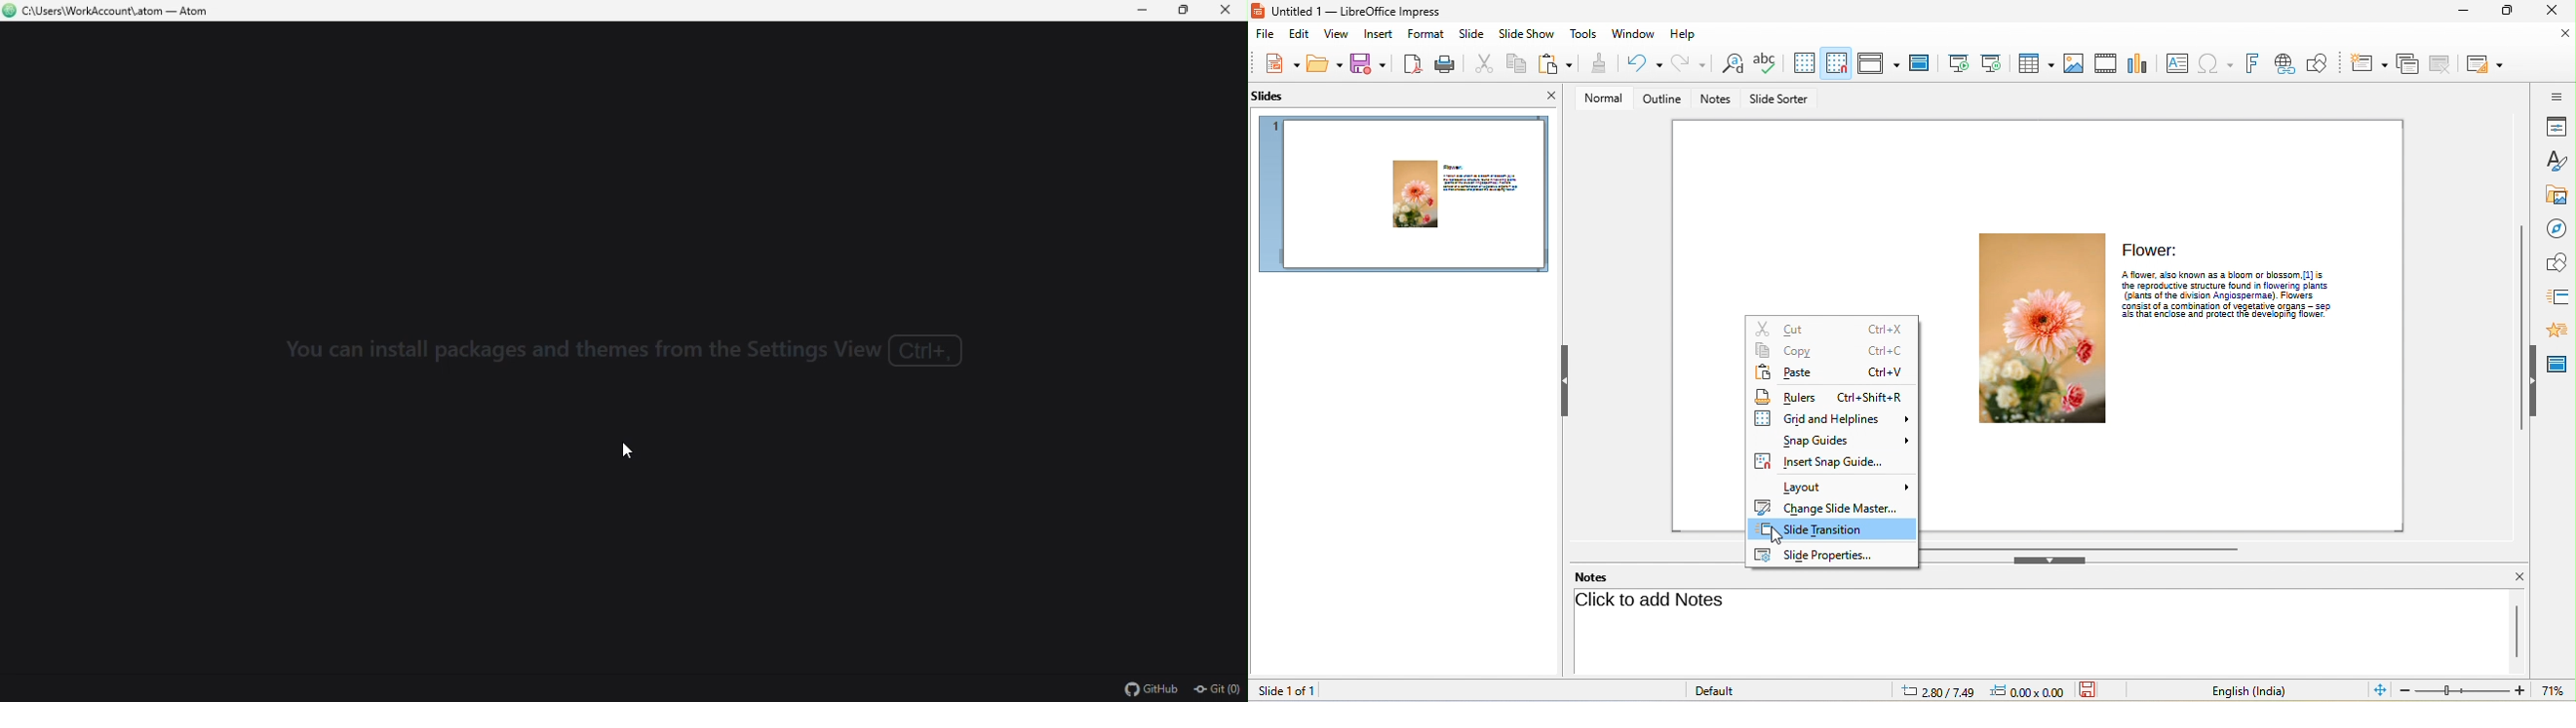 This screenshot has width=2576, height=728. I want to click on new slide, so click(2365, 62).